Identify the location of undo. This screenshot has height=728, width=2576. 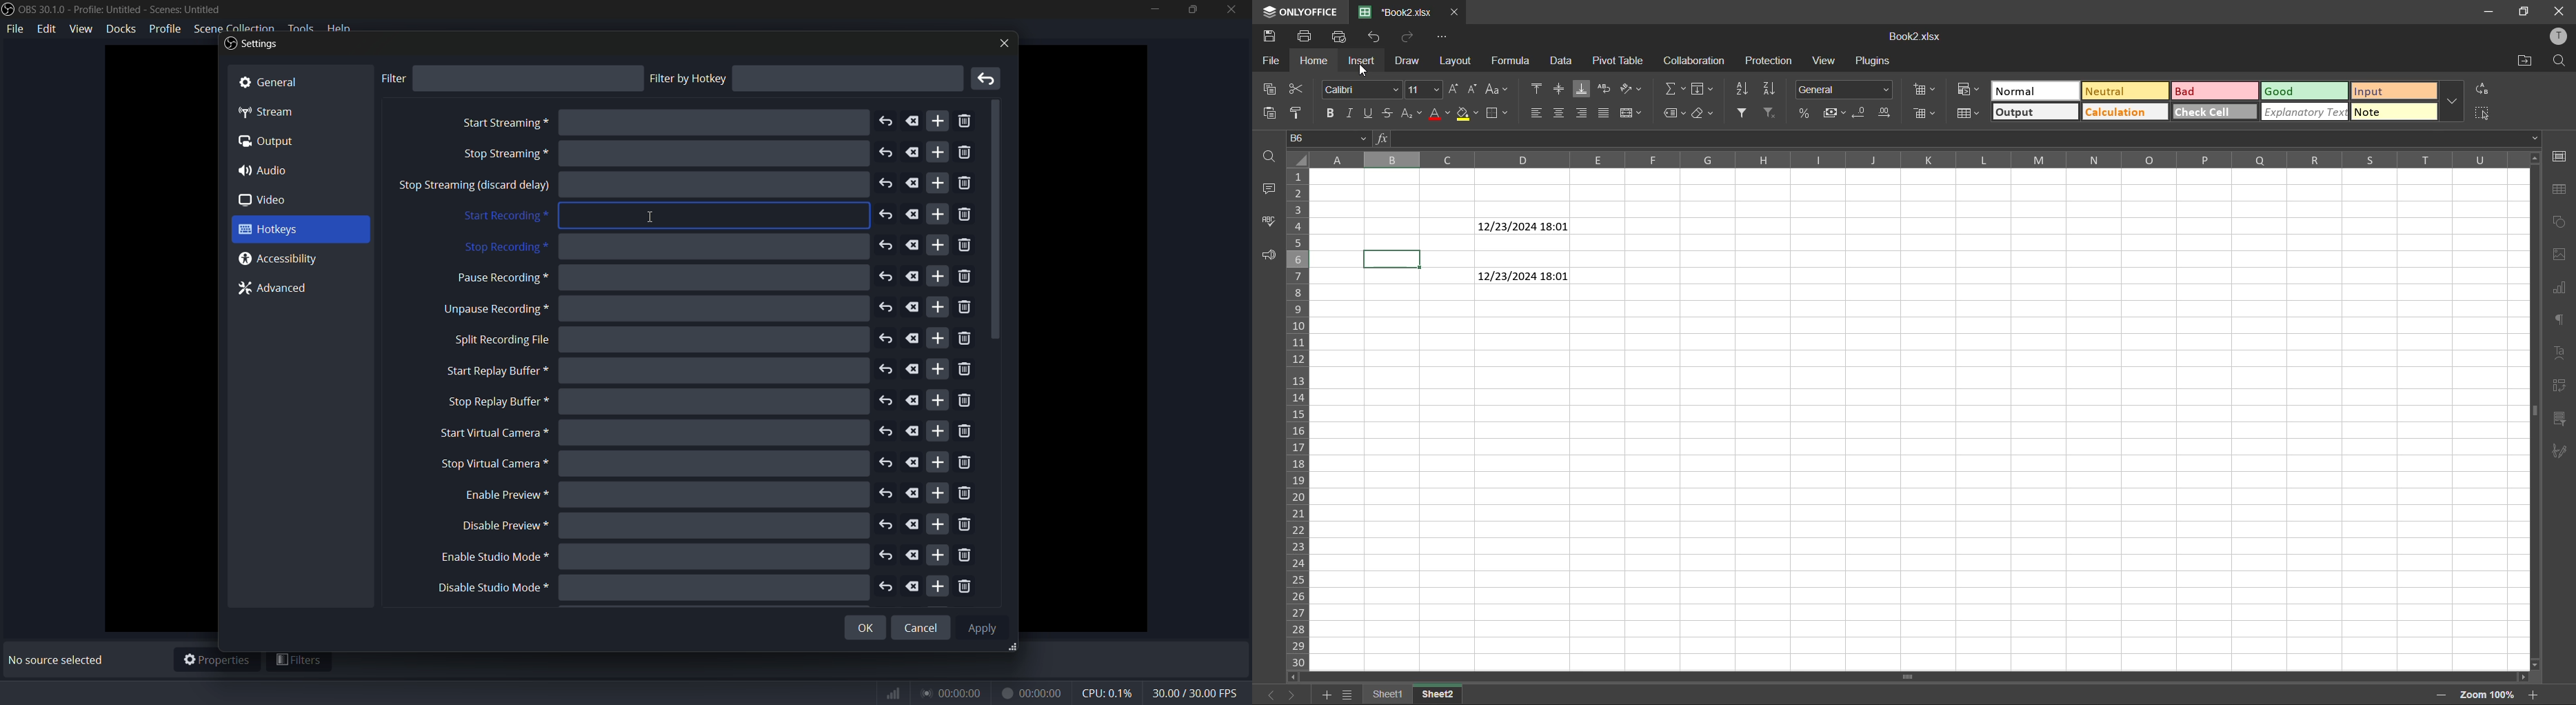
(884, 122).